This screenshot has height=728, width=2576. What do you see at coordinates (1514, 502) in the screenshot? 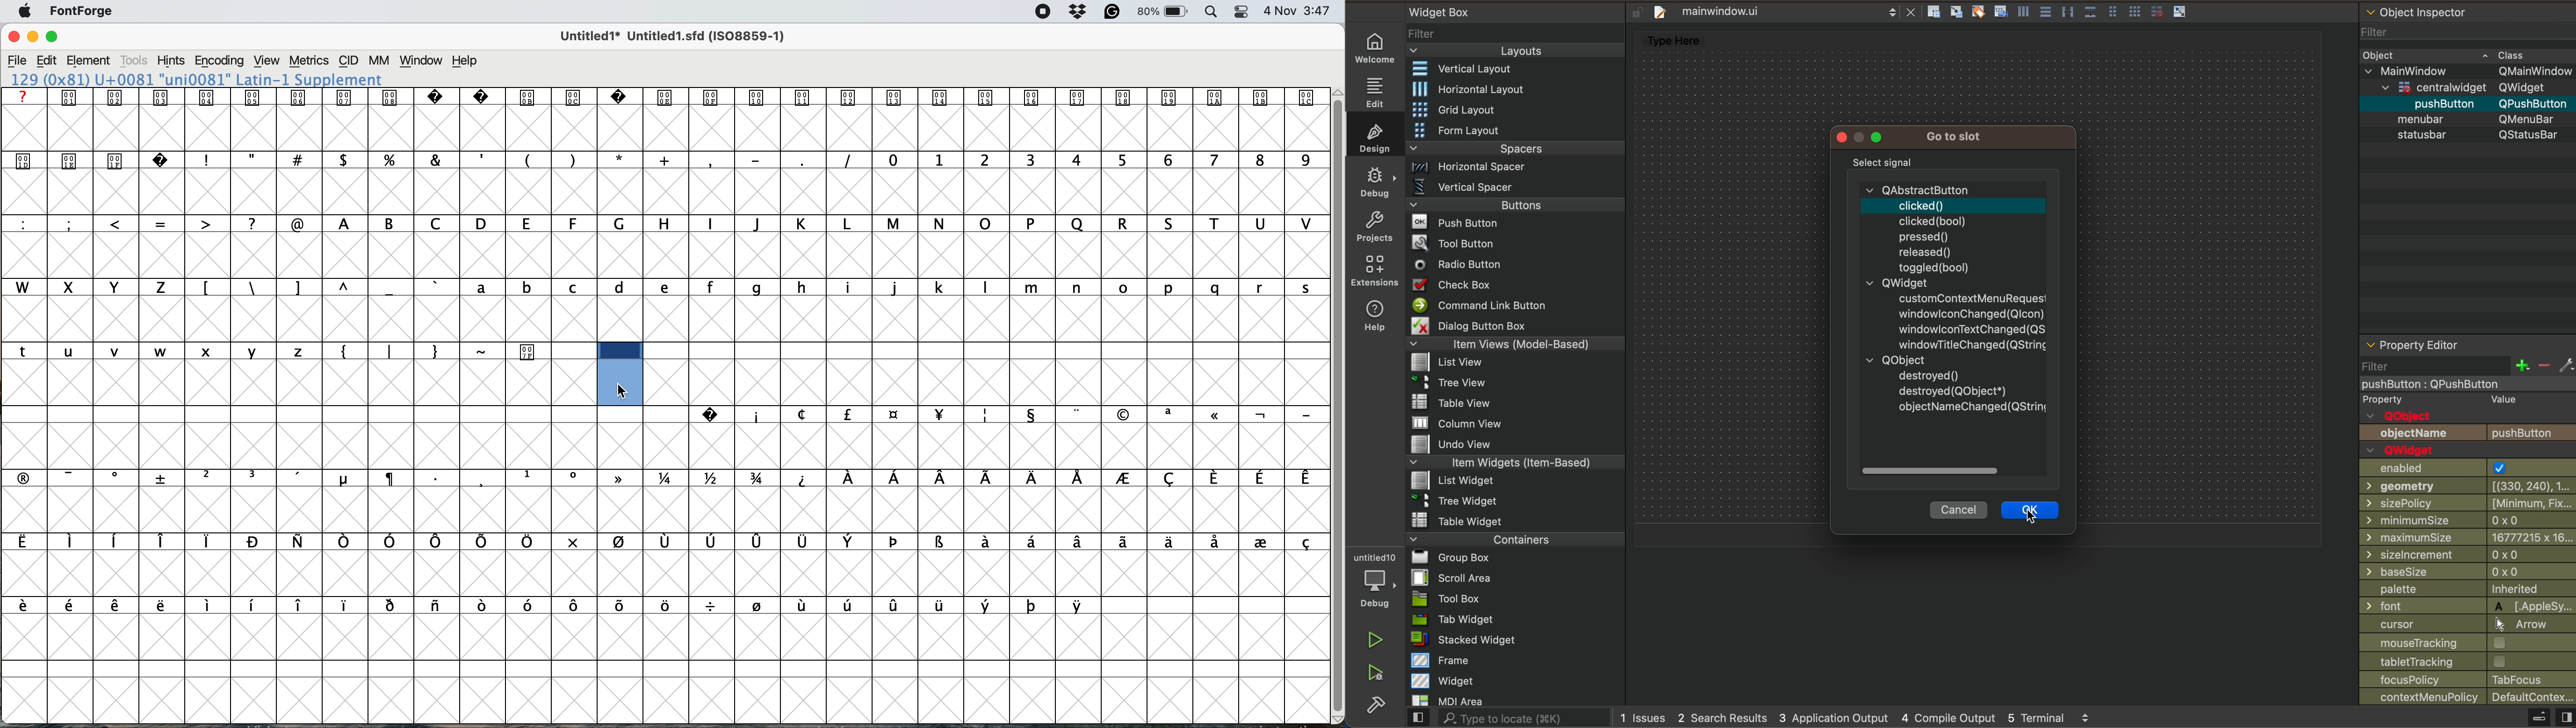
I see `tree` at bounding box center [1514, 502].